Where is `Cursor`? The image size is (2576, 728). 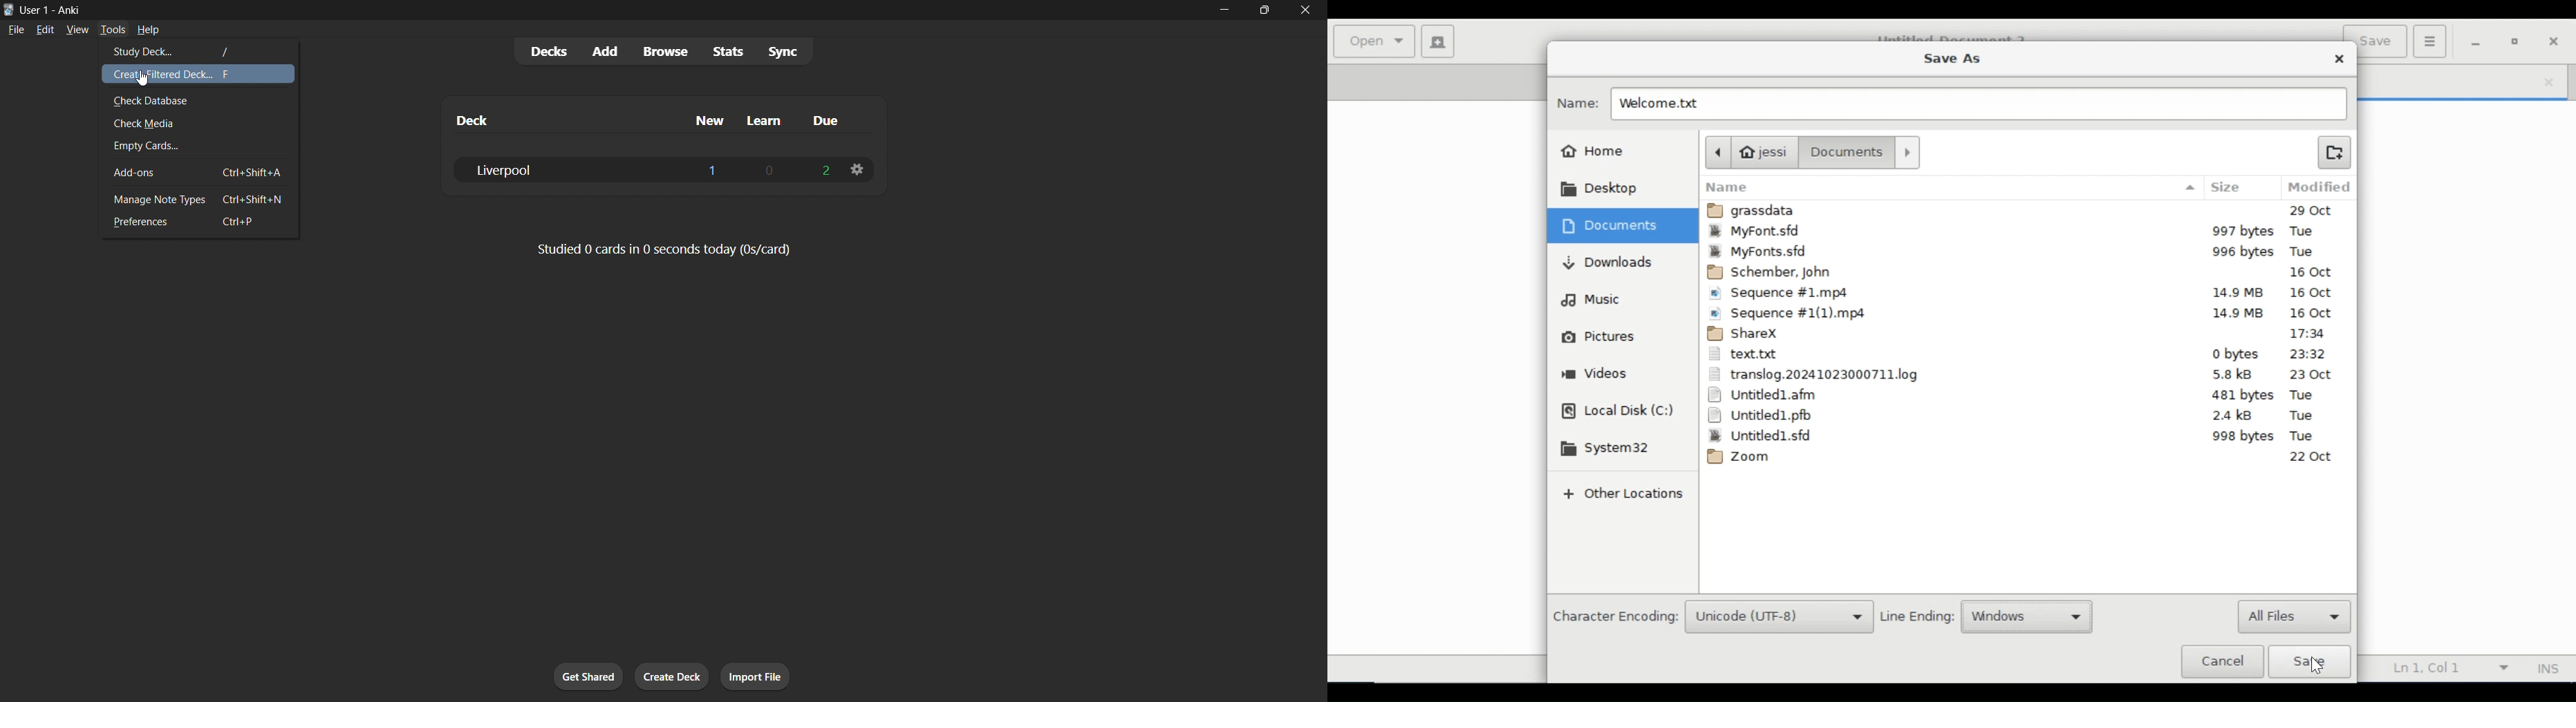
Cursor is located at coordinates (144, 80).